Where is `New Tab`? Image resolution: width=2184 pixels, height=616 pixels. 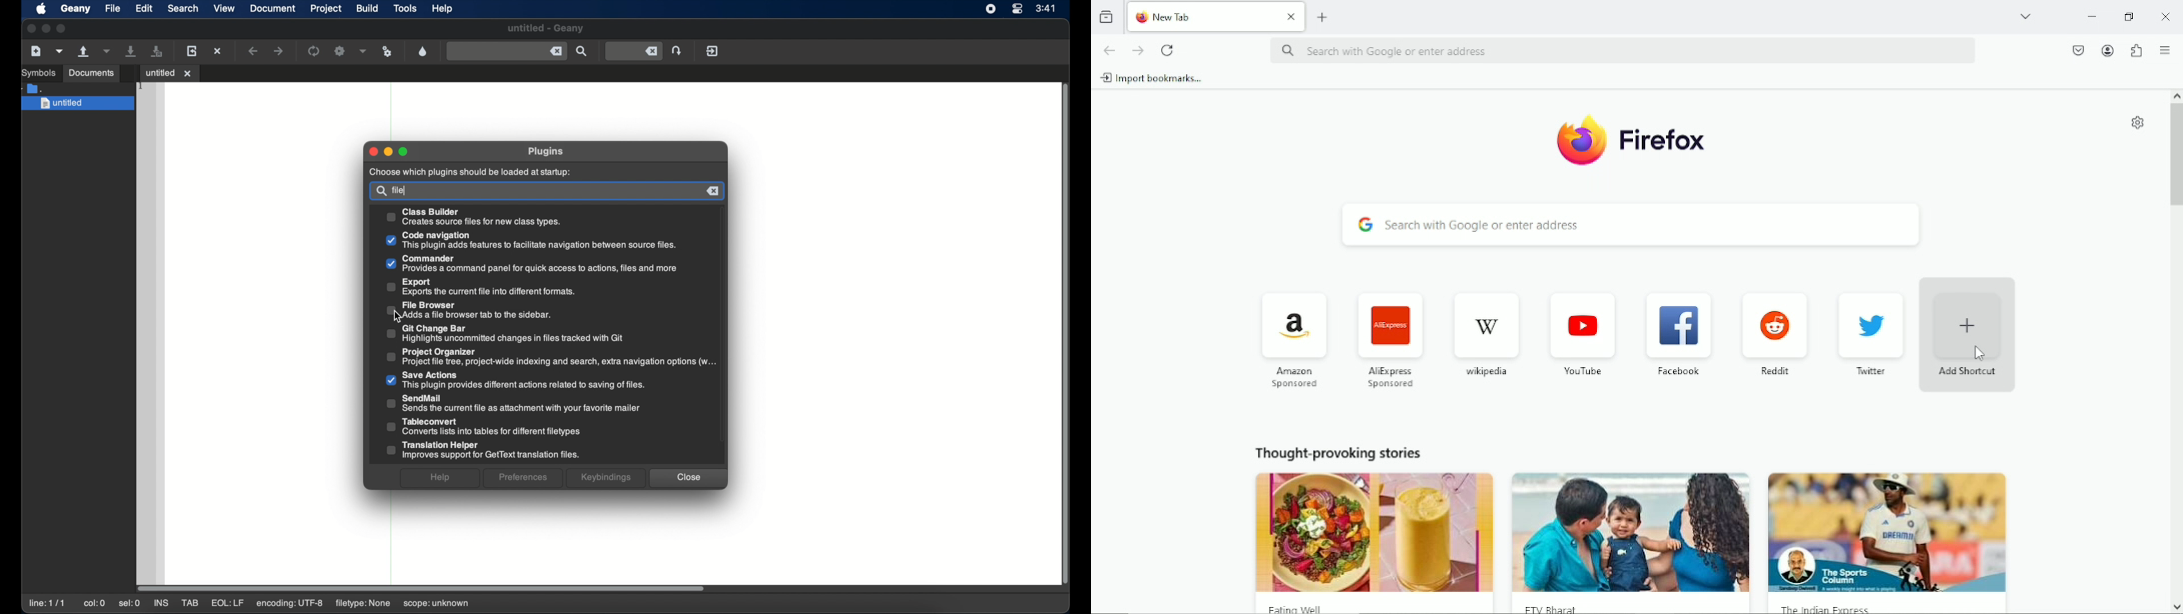 New Tab is located at coordinates (1201, 17).